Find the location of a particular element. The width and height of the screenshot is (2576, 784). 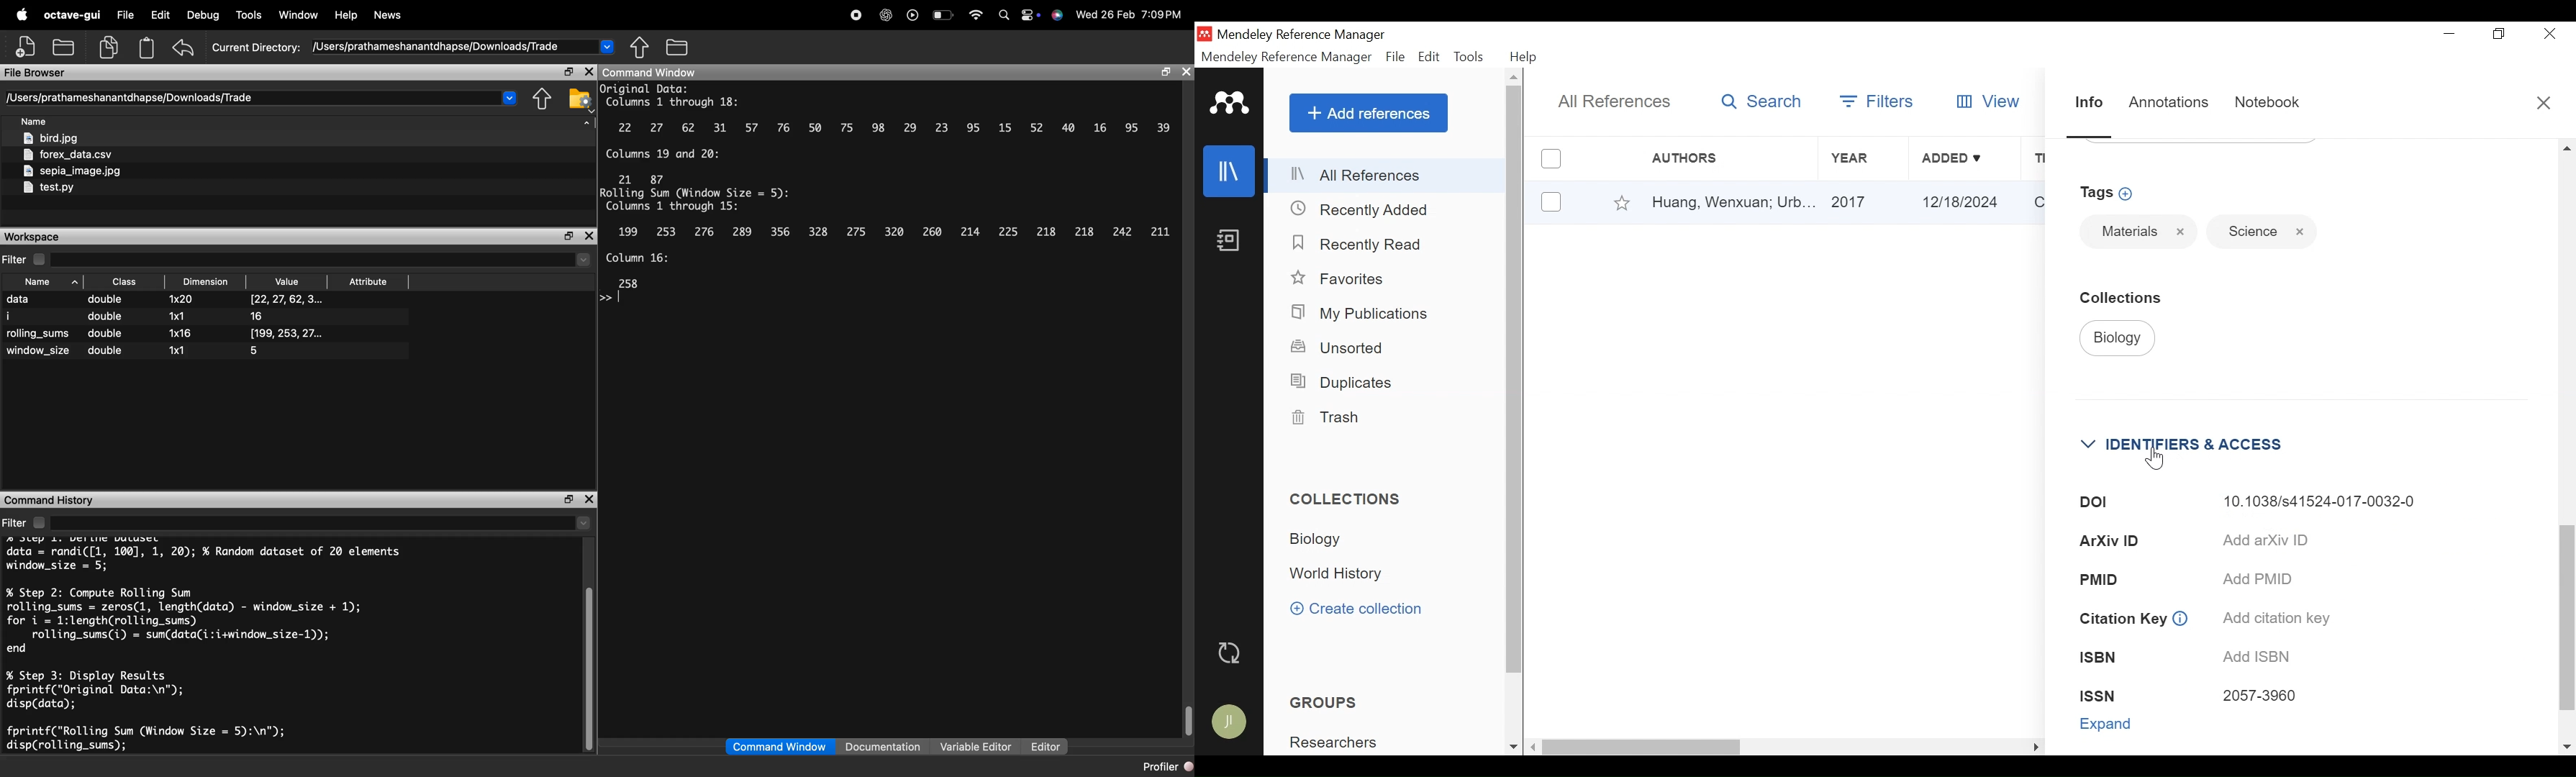

Scroll down is located at coordinates (2567, 747).